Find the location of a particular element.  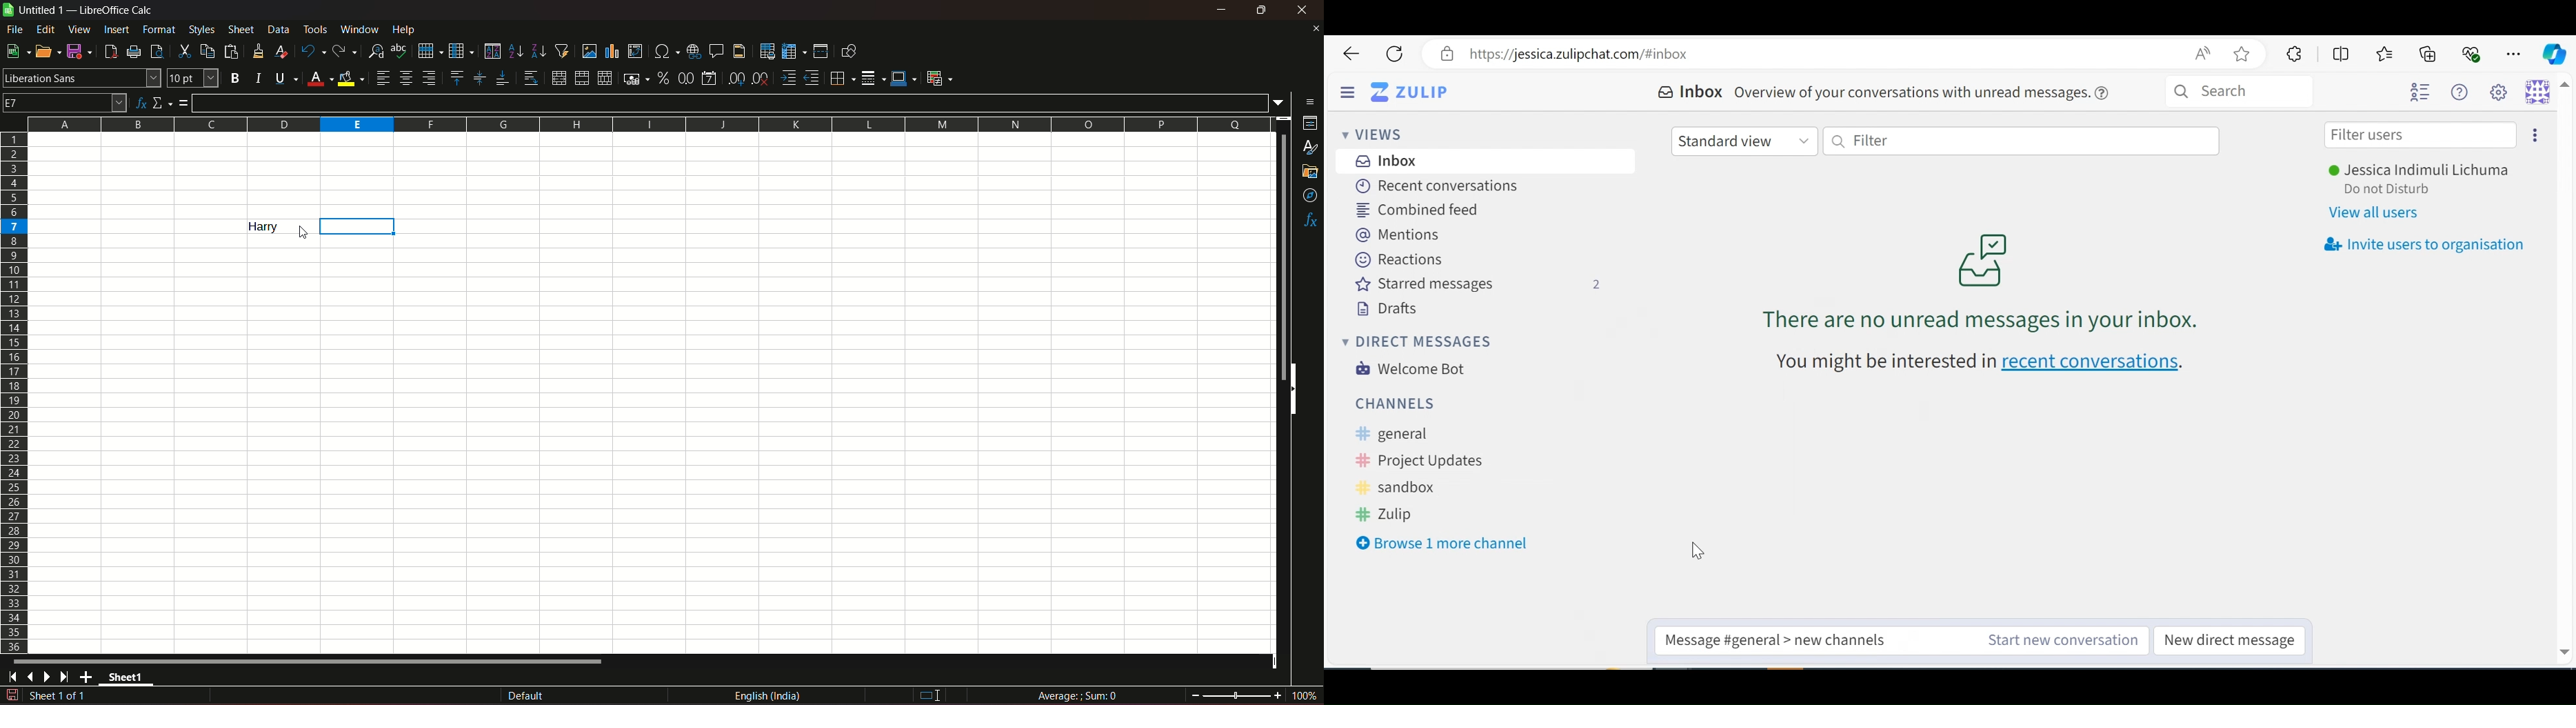

rows is located at coordinates (14, 392).